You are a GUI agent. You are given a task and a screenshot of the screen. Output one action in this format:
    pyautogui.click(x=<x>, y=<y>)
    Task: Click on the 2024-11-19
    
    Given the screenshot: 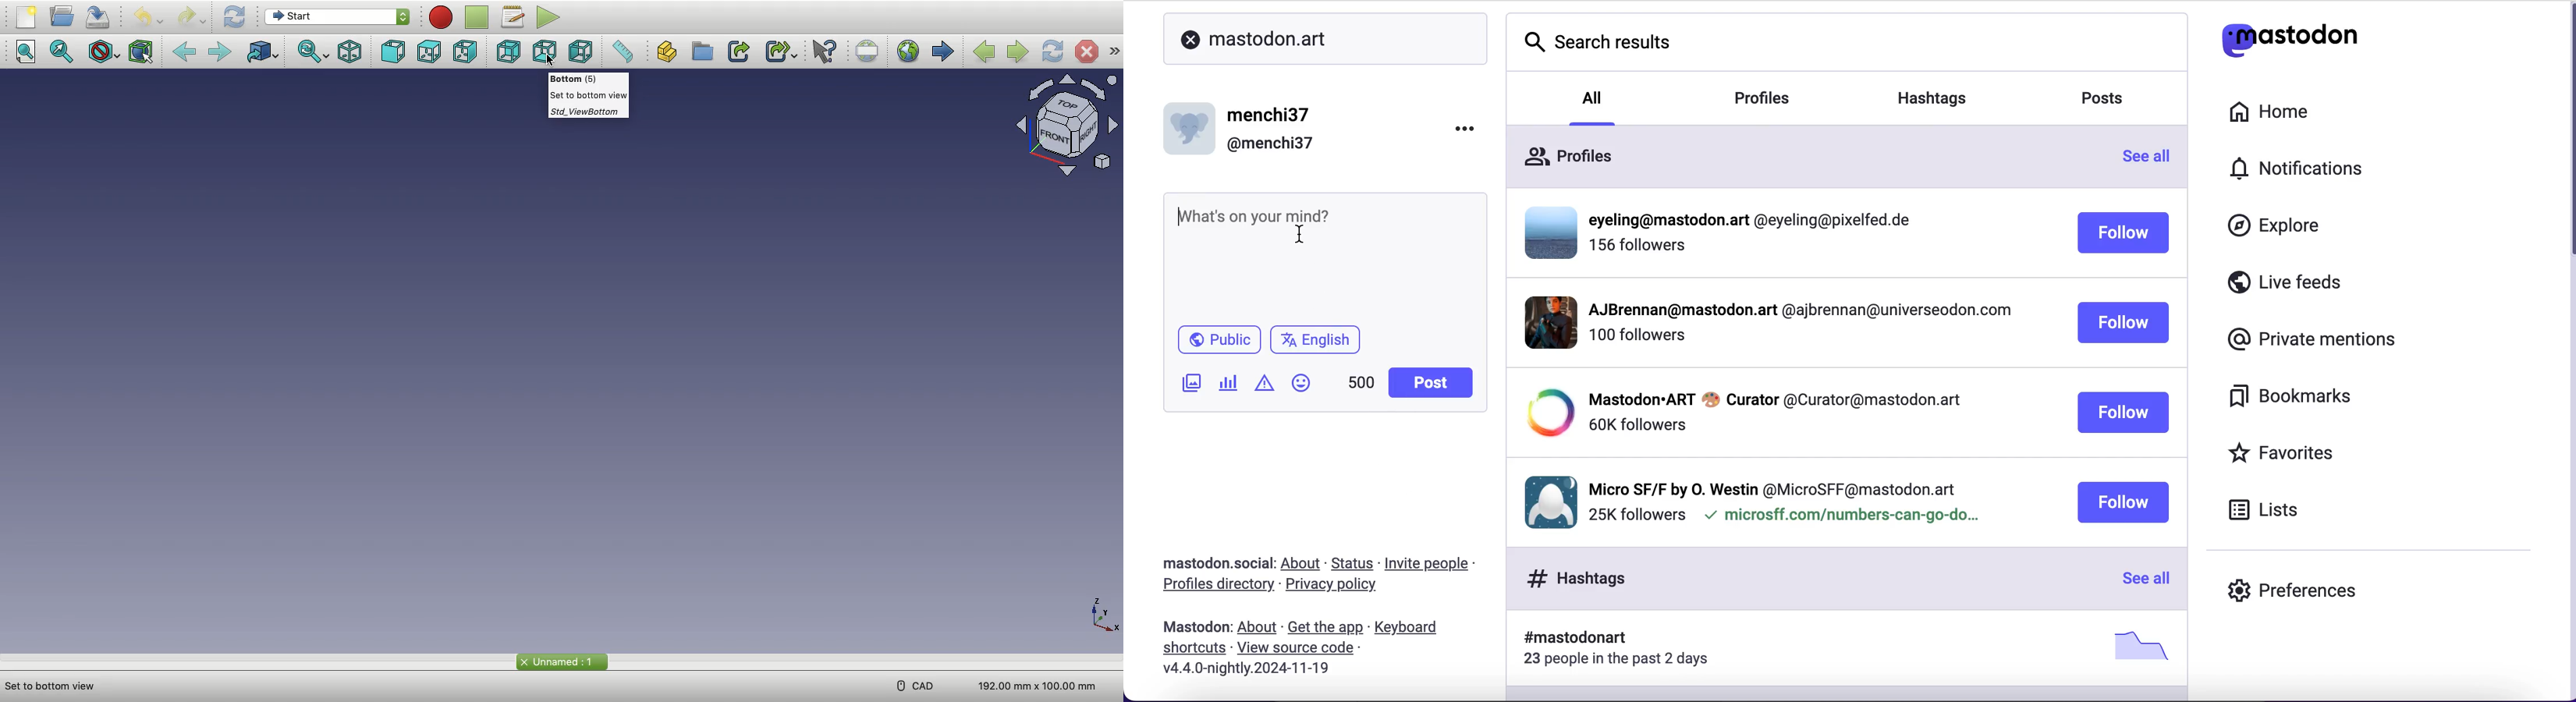 What is the action you would take?
    pyautogui.click(x=1264, y=671)
    